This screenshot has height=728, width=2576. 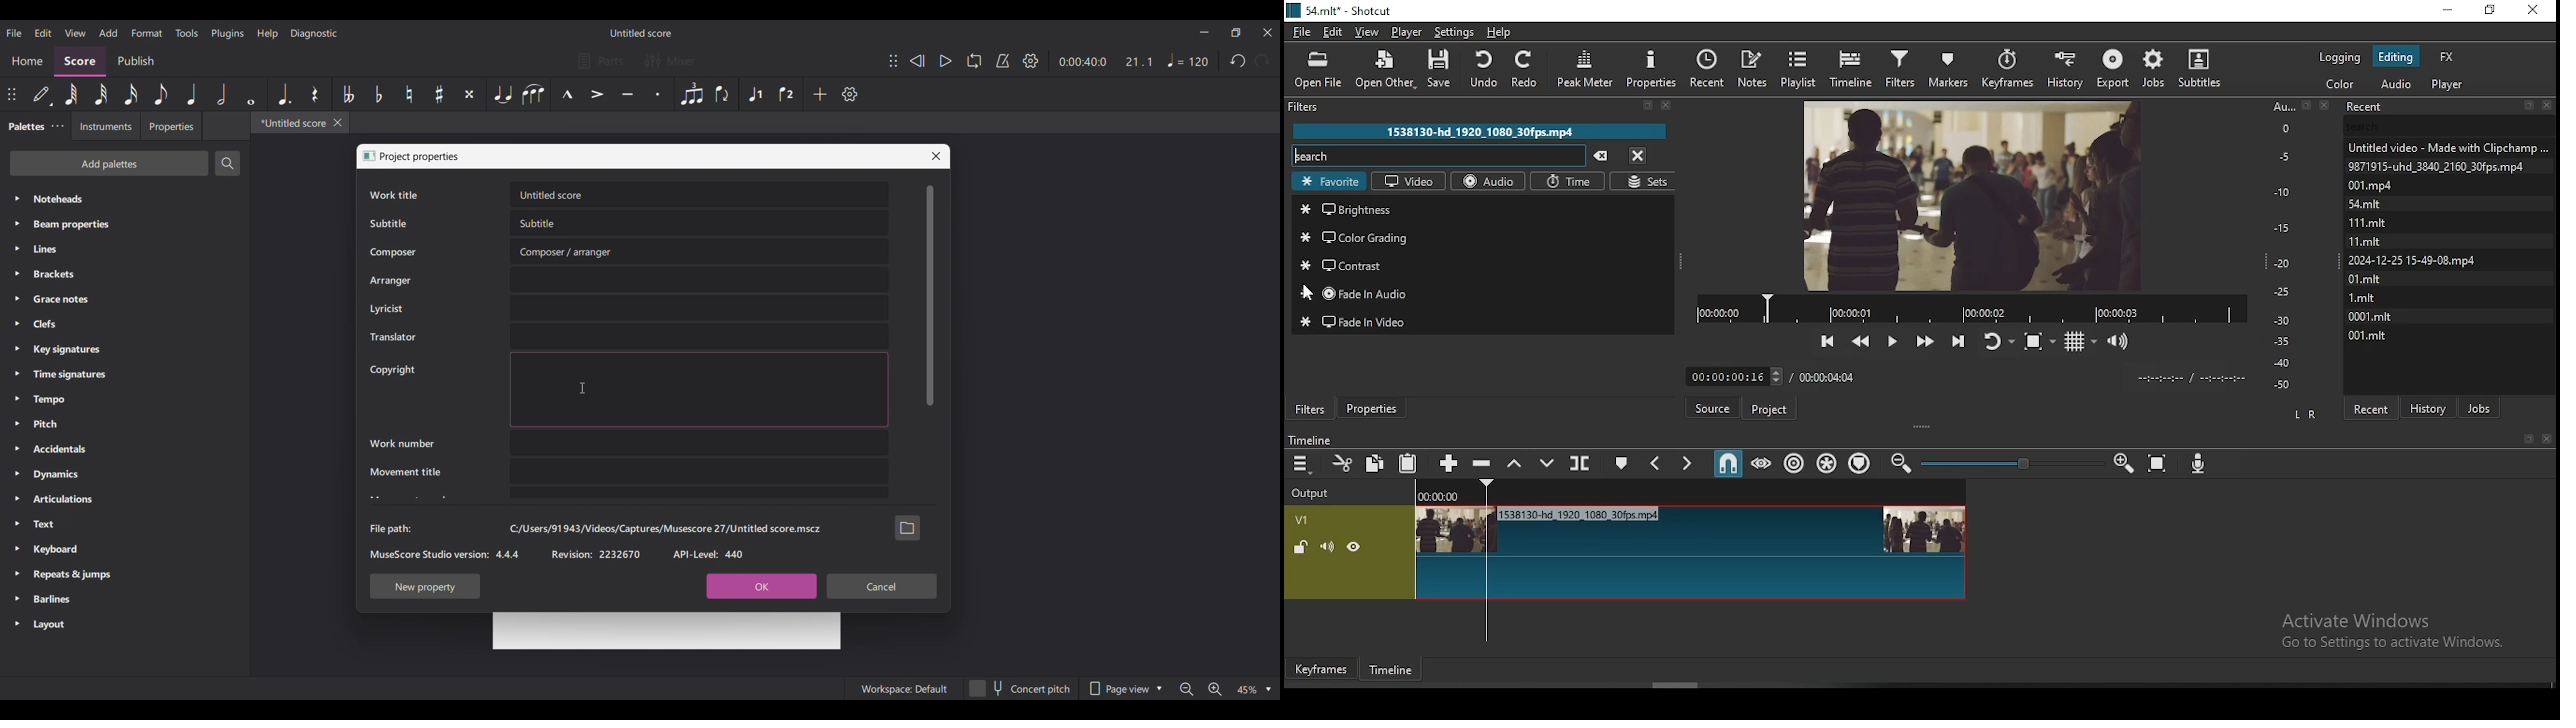 I want to click on Project properties, so click(x=421, y=157).